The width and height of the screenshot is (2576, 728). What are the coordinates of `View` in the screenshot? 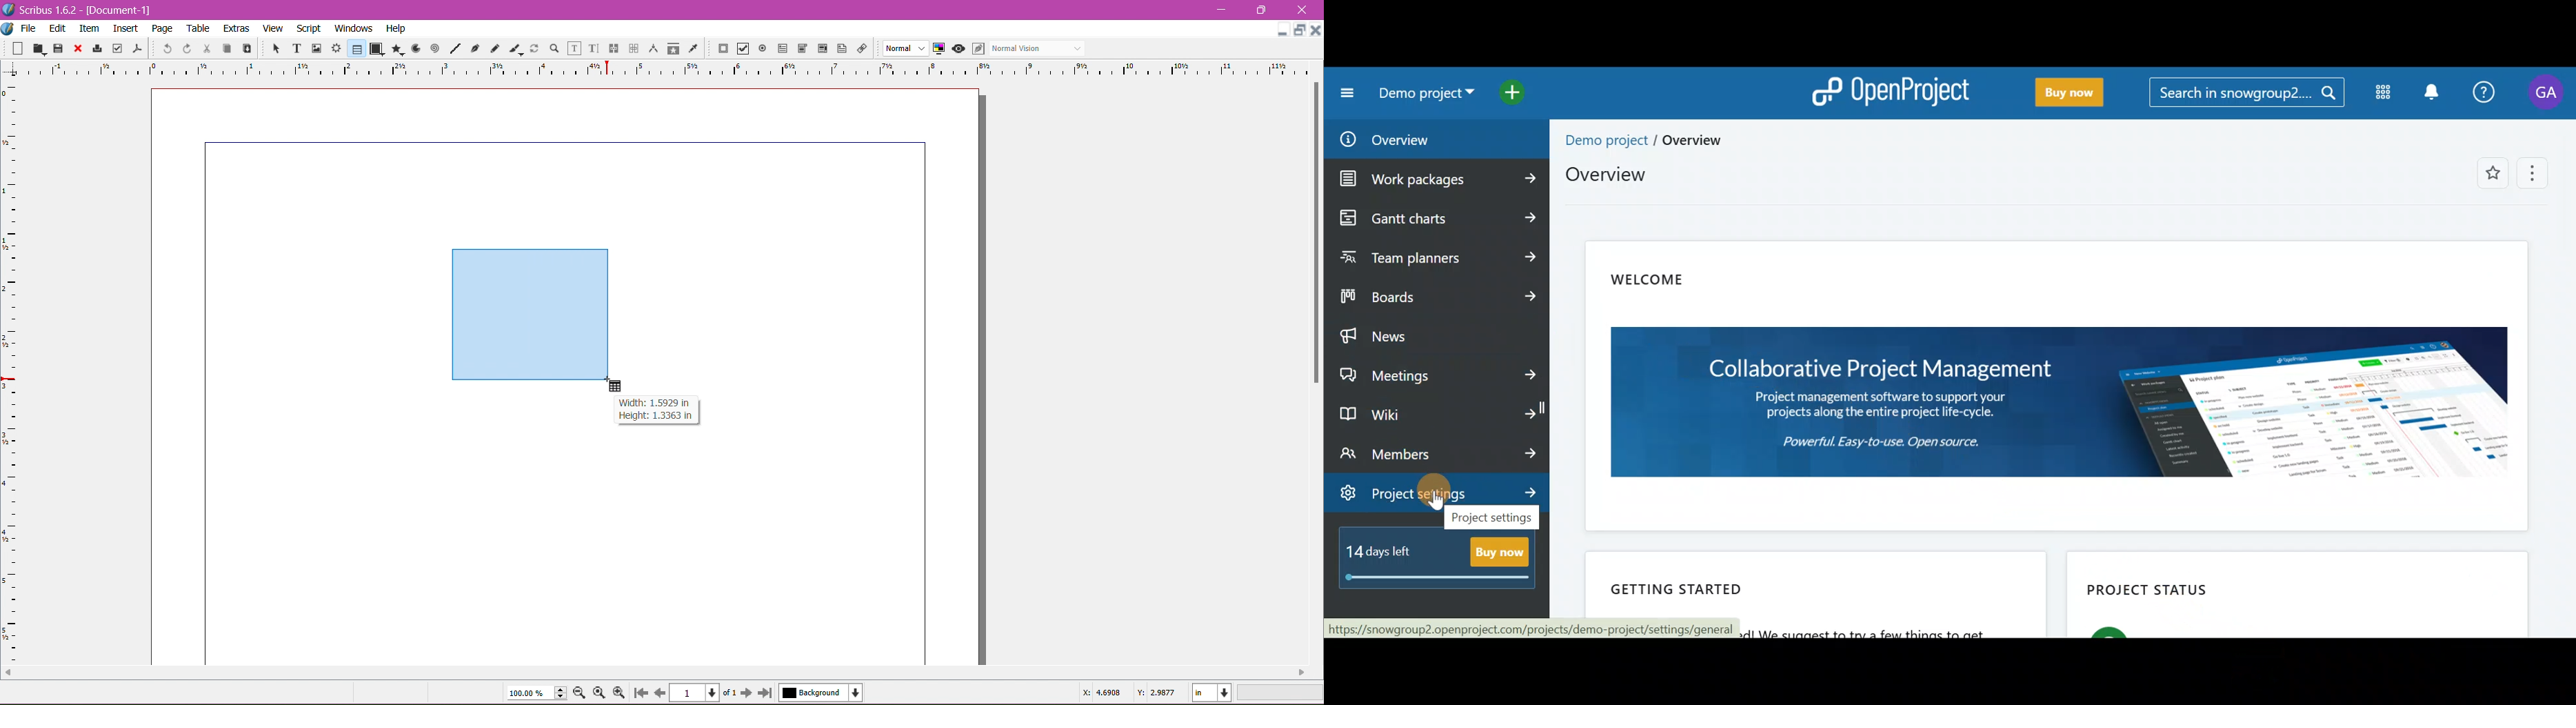 It's located at (273, 28).